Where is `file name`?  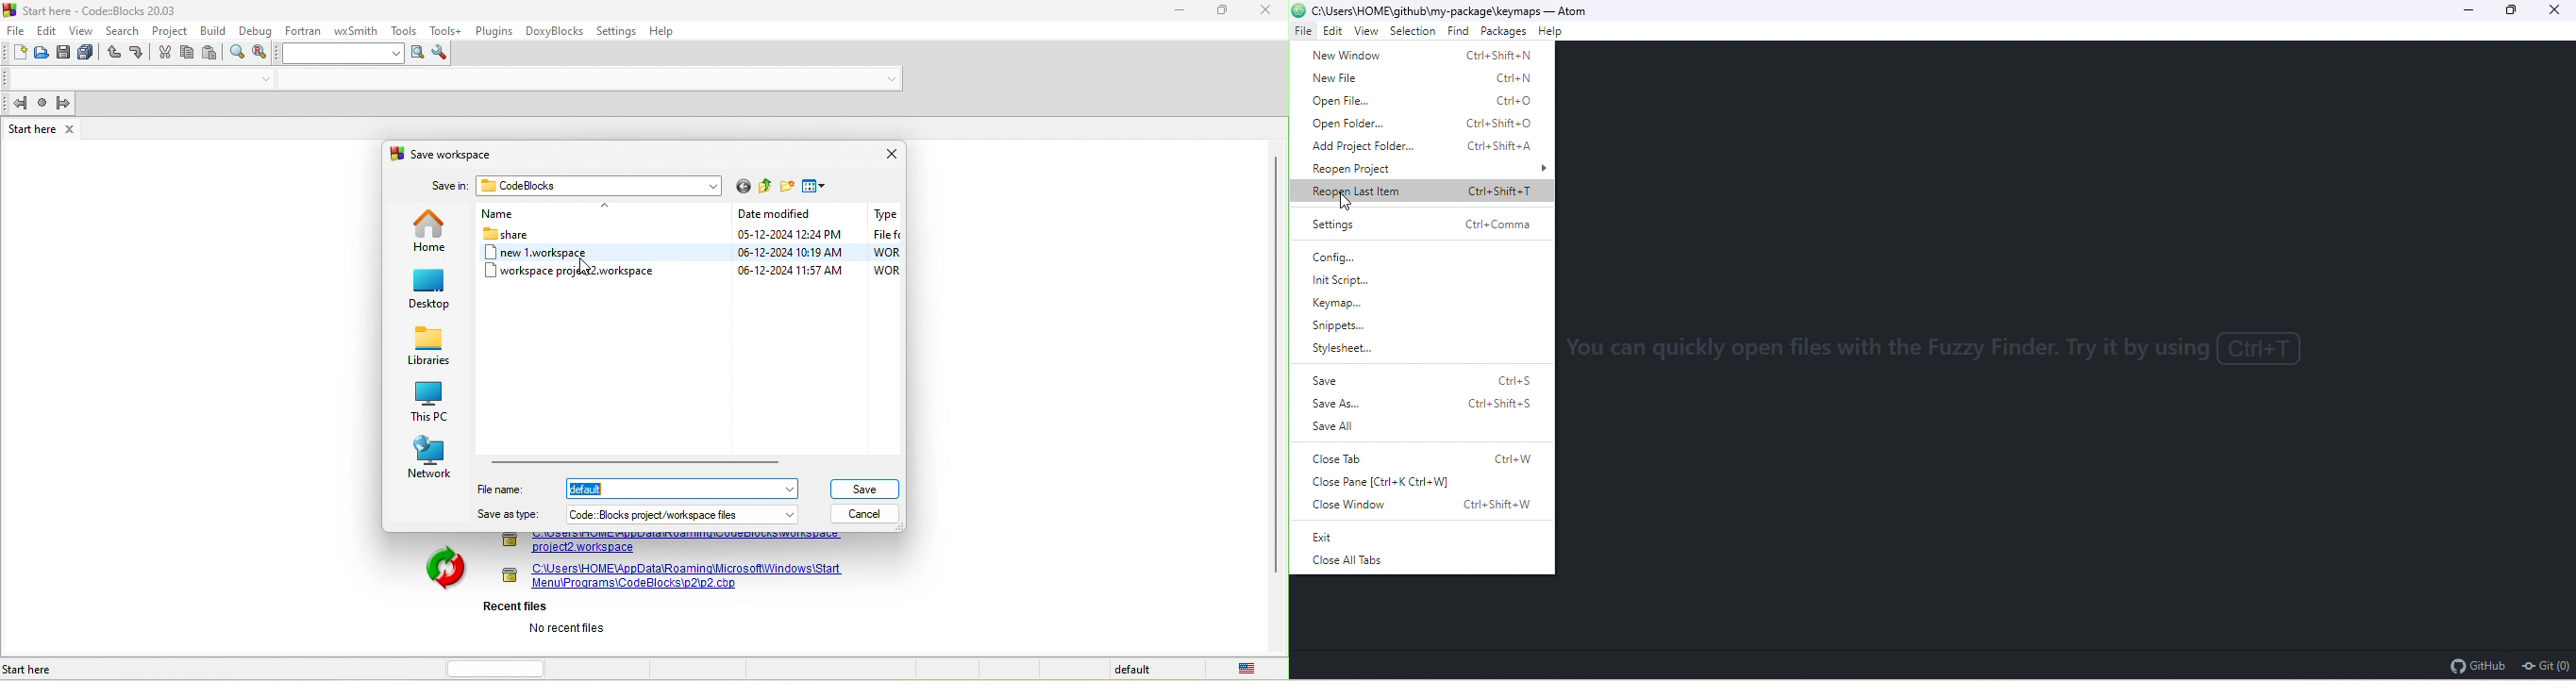 file name is located at coordinates (507, 489).